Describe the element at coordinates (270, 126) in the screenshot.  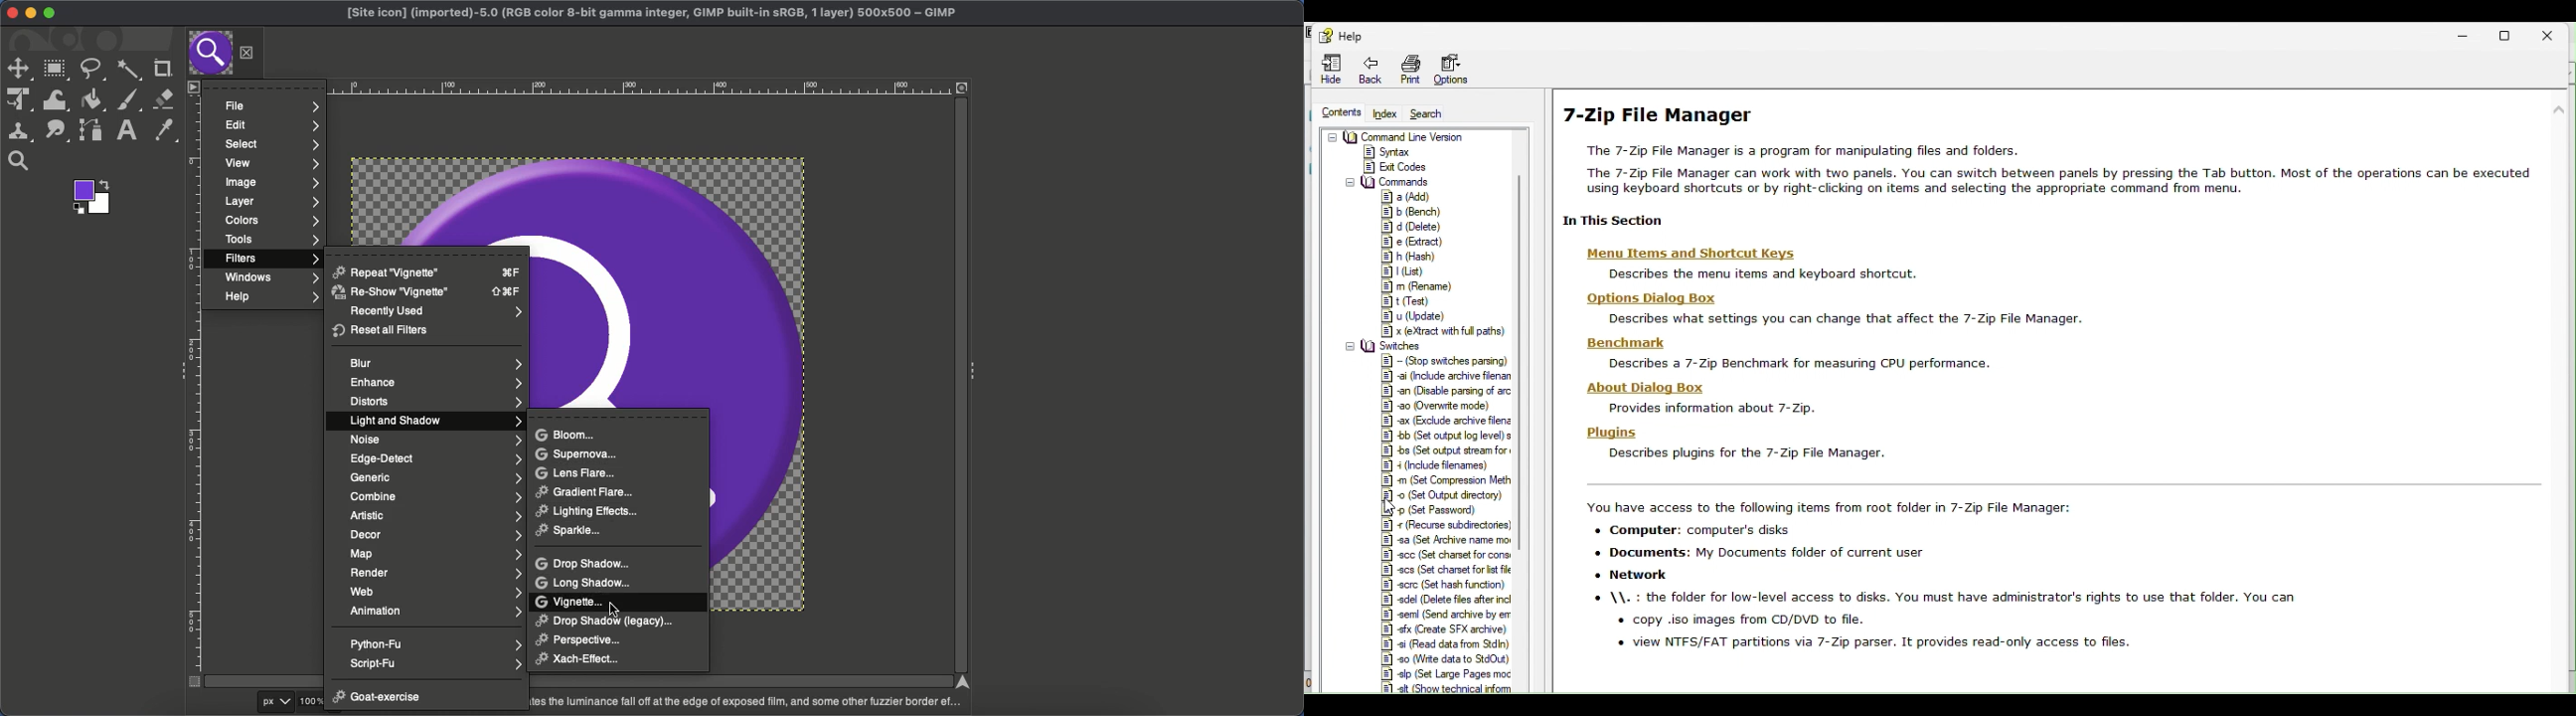
I see `Edit` at that location.